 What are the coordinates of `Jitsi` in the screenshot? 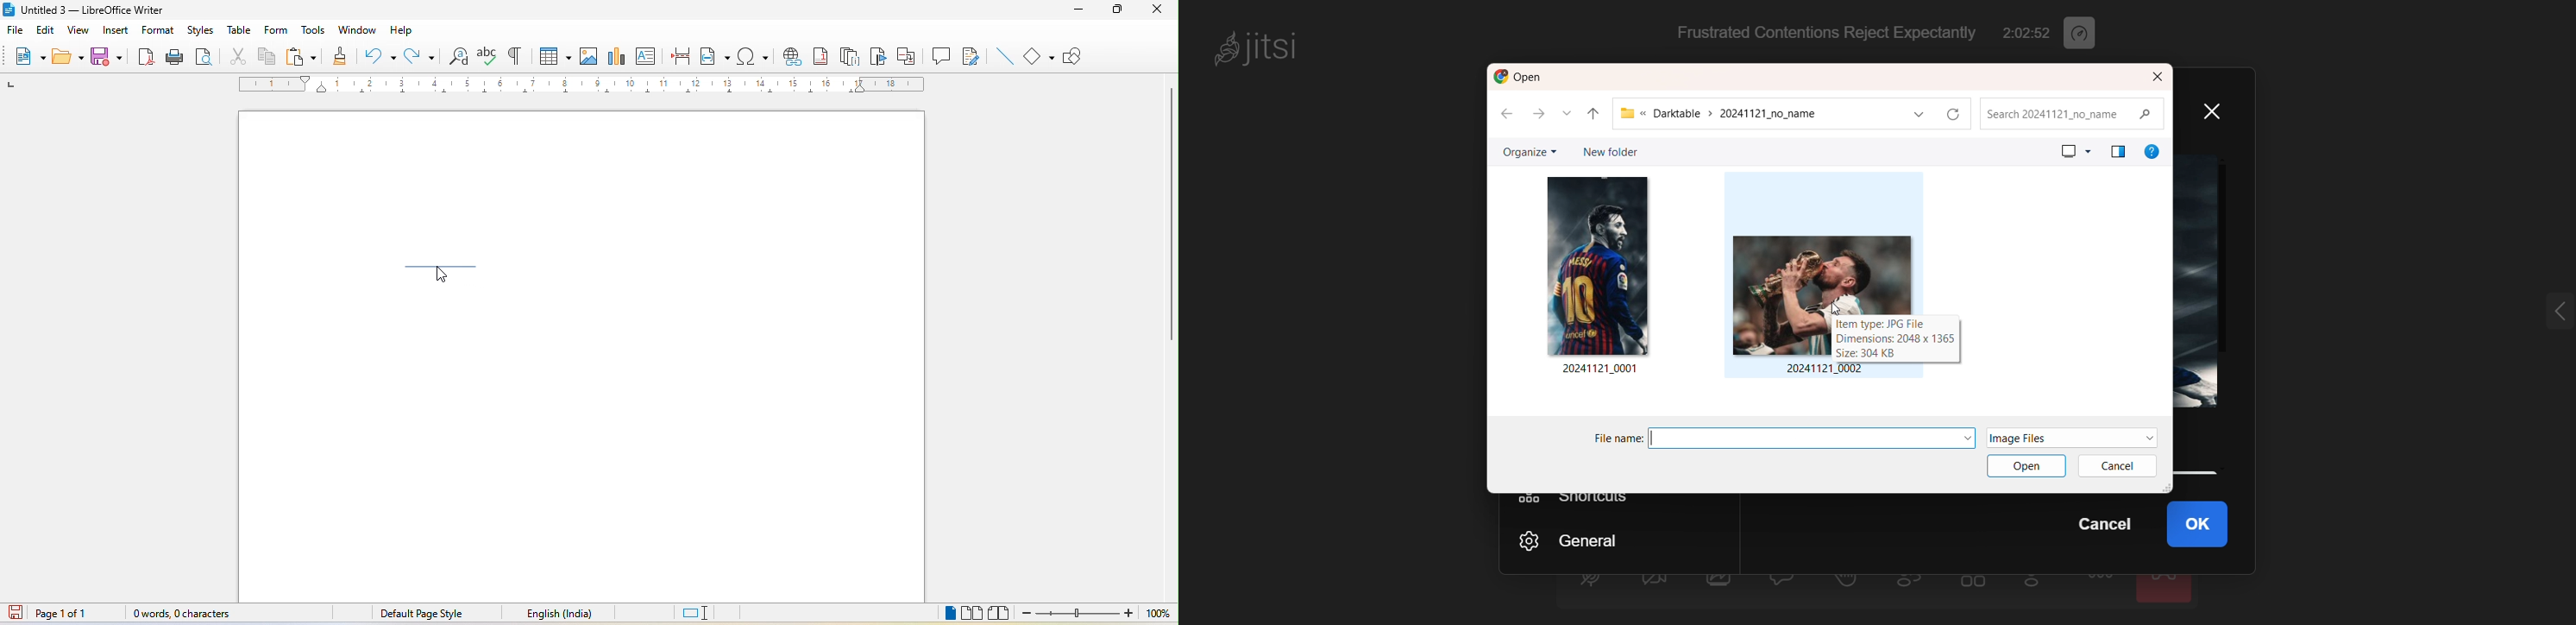 It's located at (1261, 46).